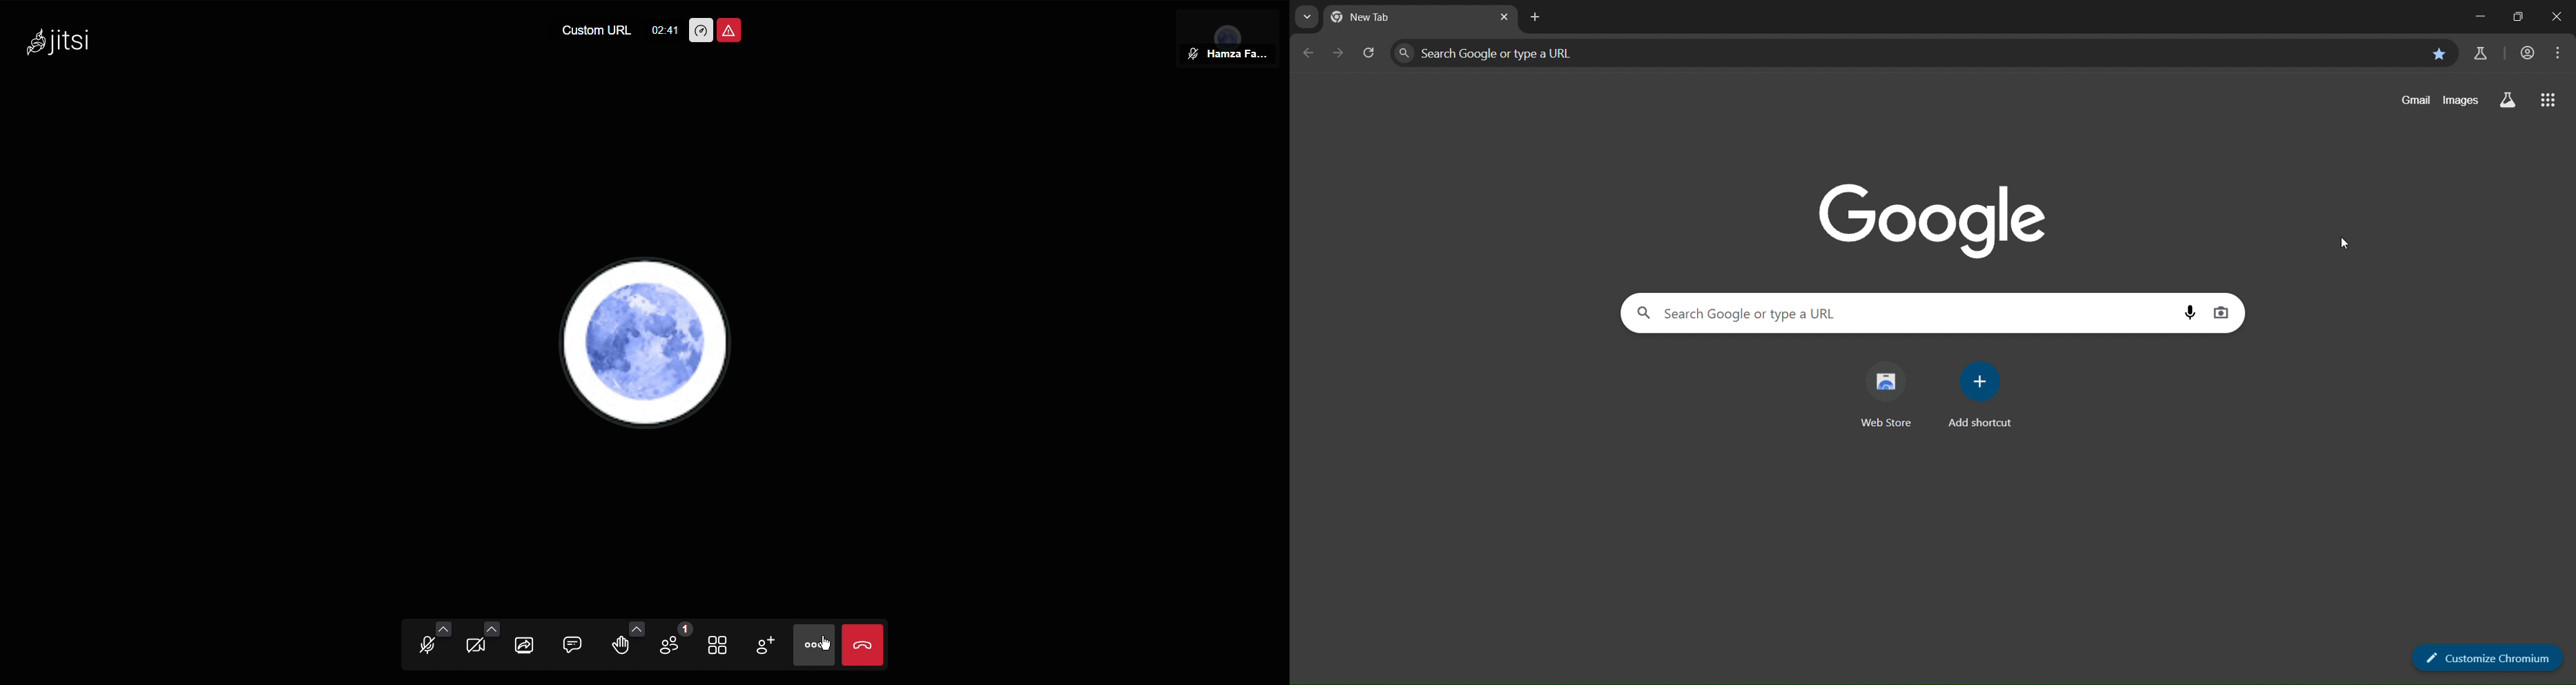 Image resolution: width=2576 pixels, height=700 pixels. What do you see at coordinates (2556, 15) in the screenshot?
I see `close` at bounding box center [2556, 15].